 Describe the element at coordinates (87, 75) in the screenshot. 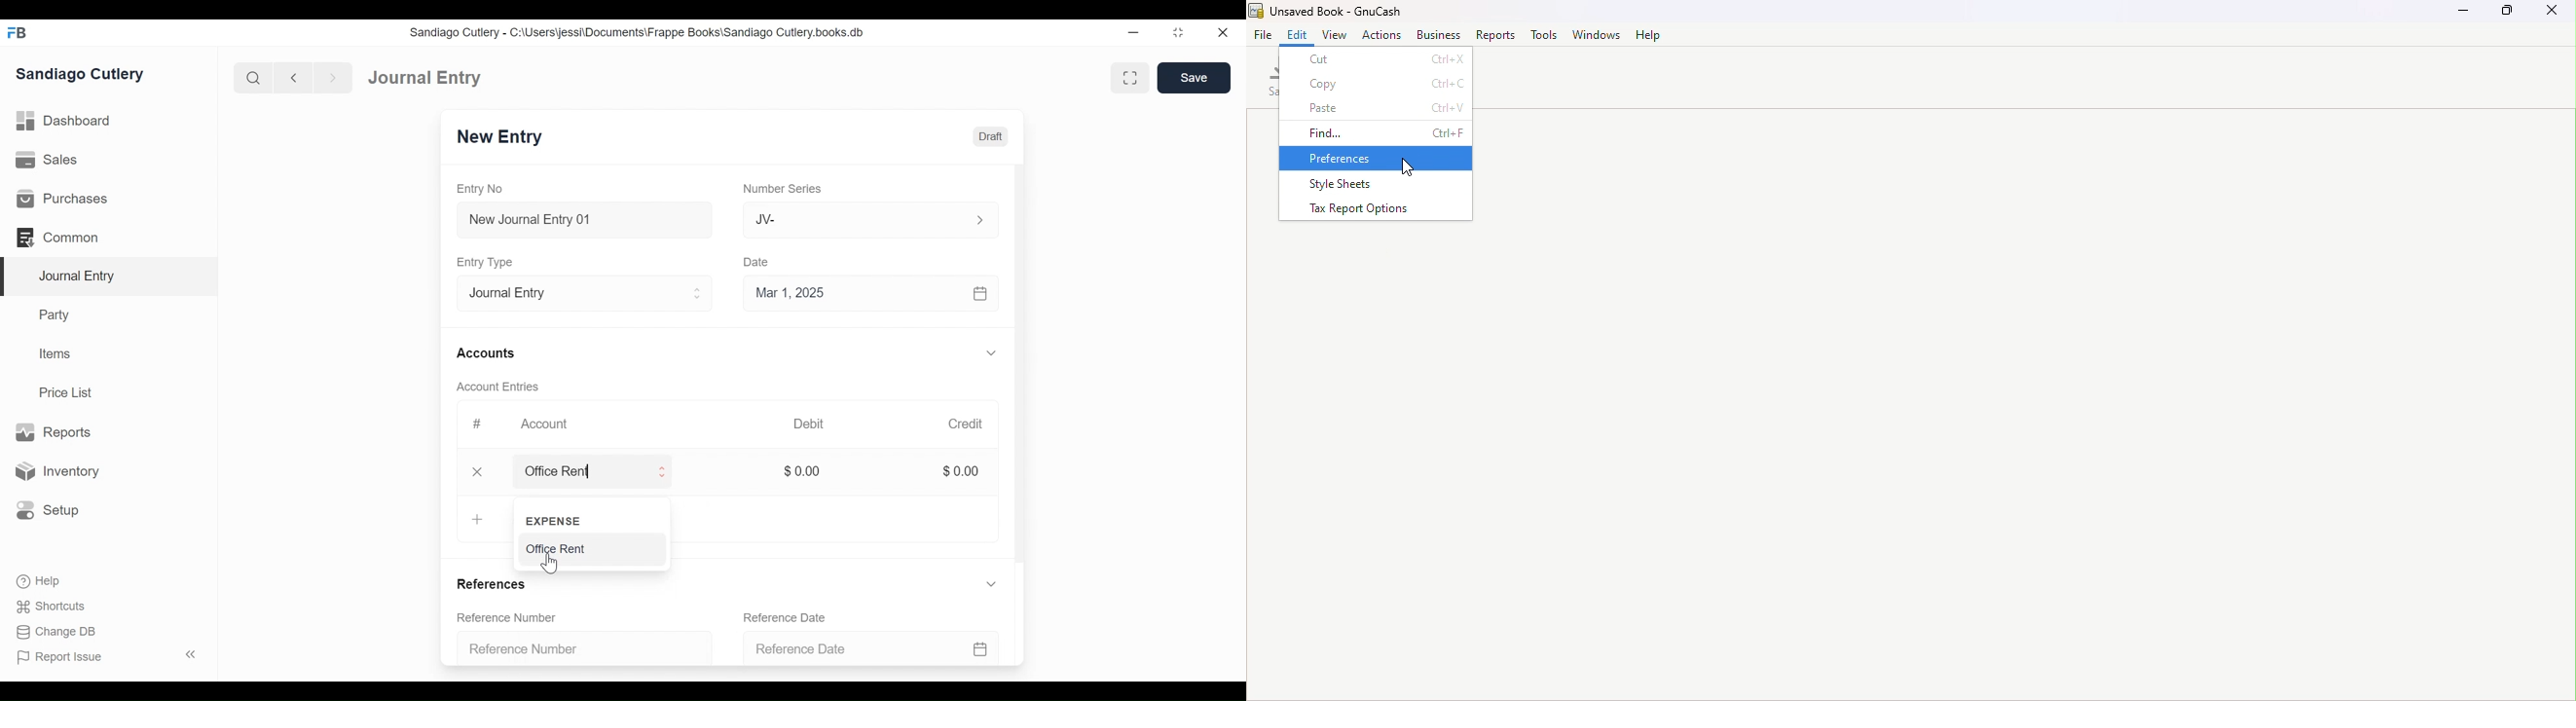

I see `Sandiago Cutlery` at that location.